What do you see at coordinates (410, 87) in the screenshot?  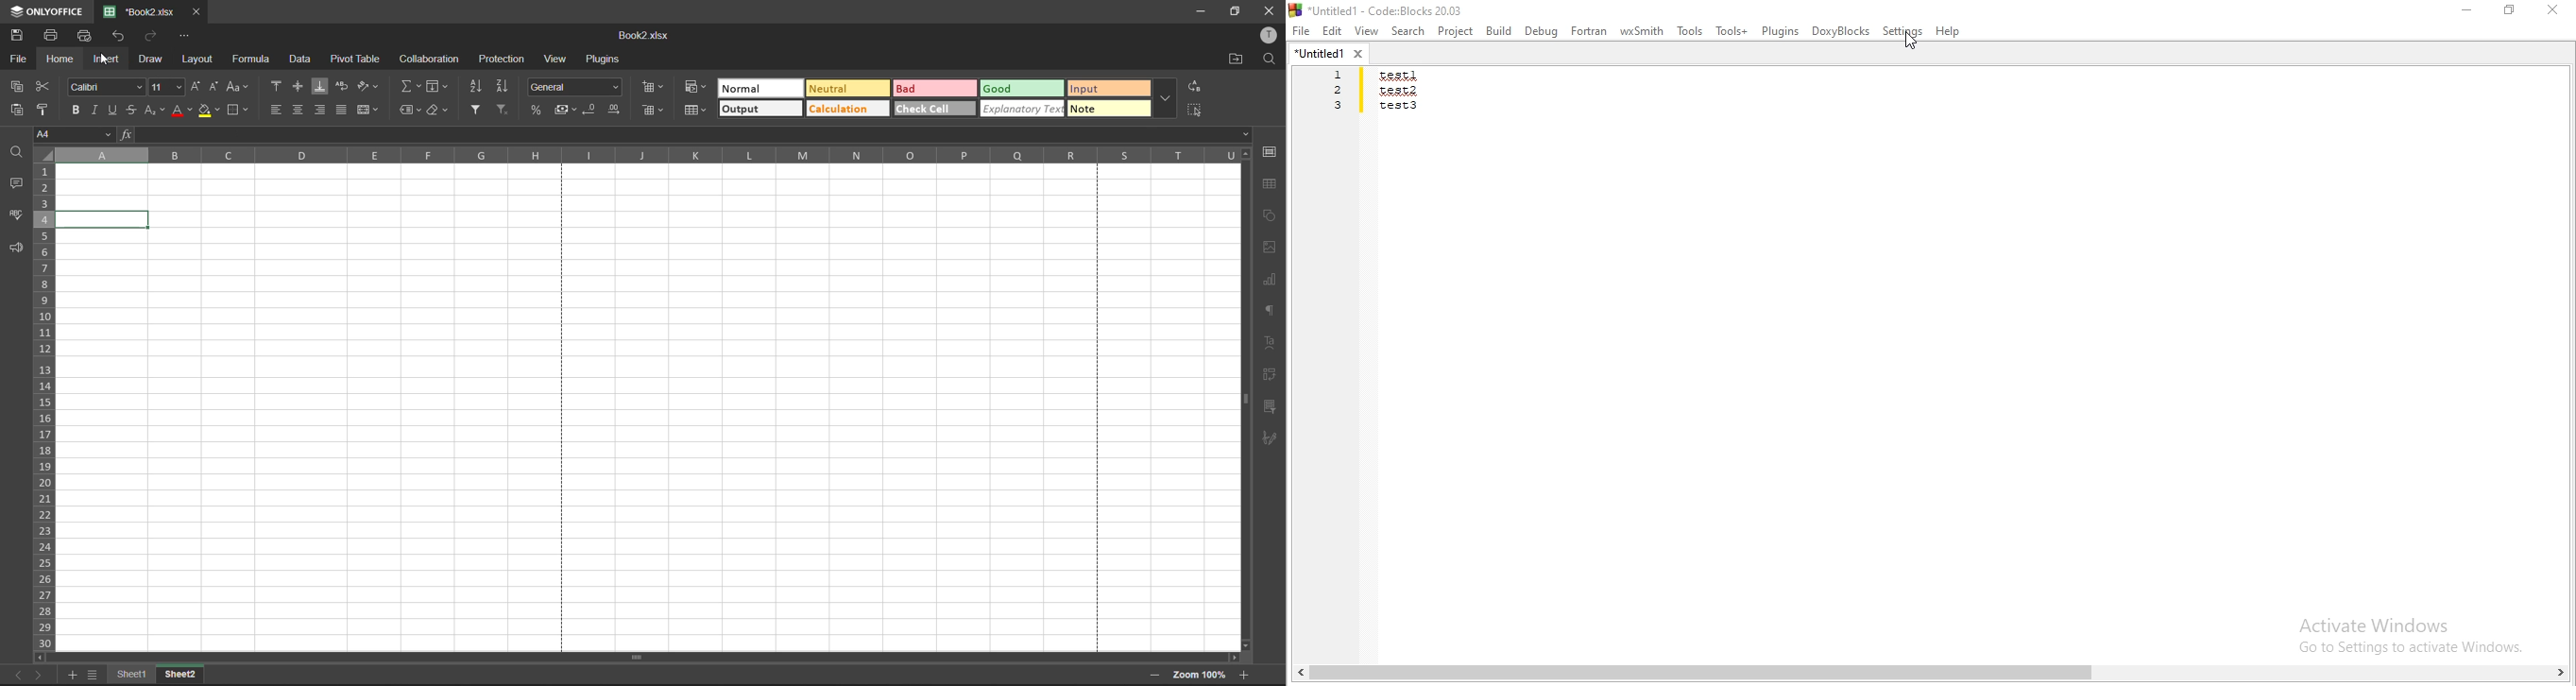 I see `summation` at bounding box center [410, 87].